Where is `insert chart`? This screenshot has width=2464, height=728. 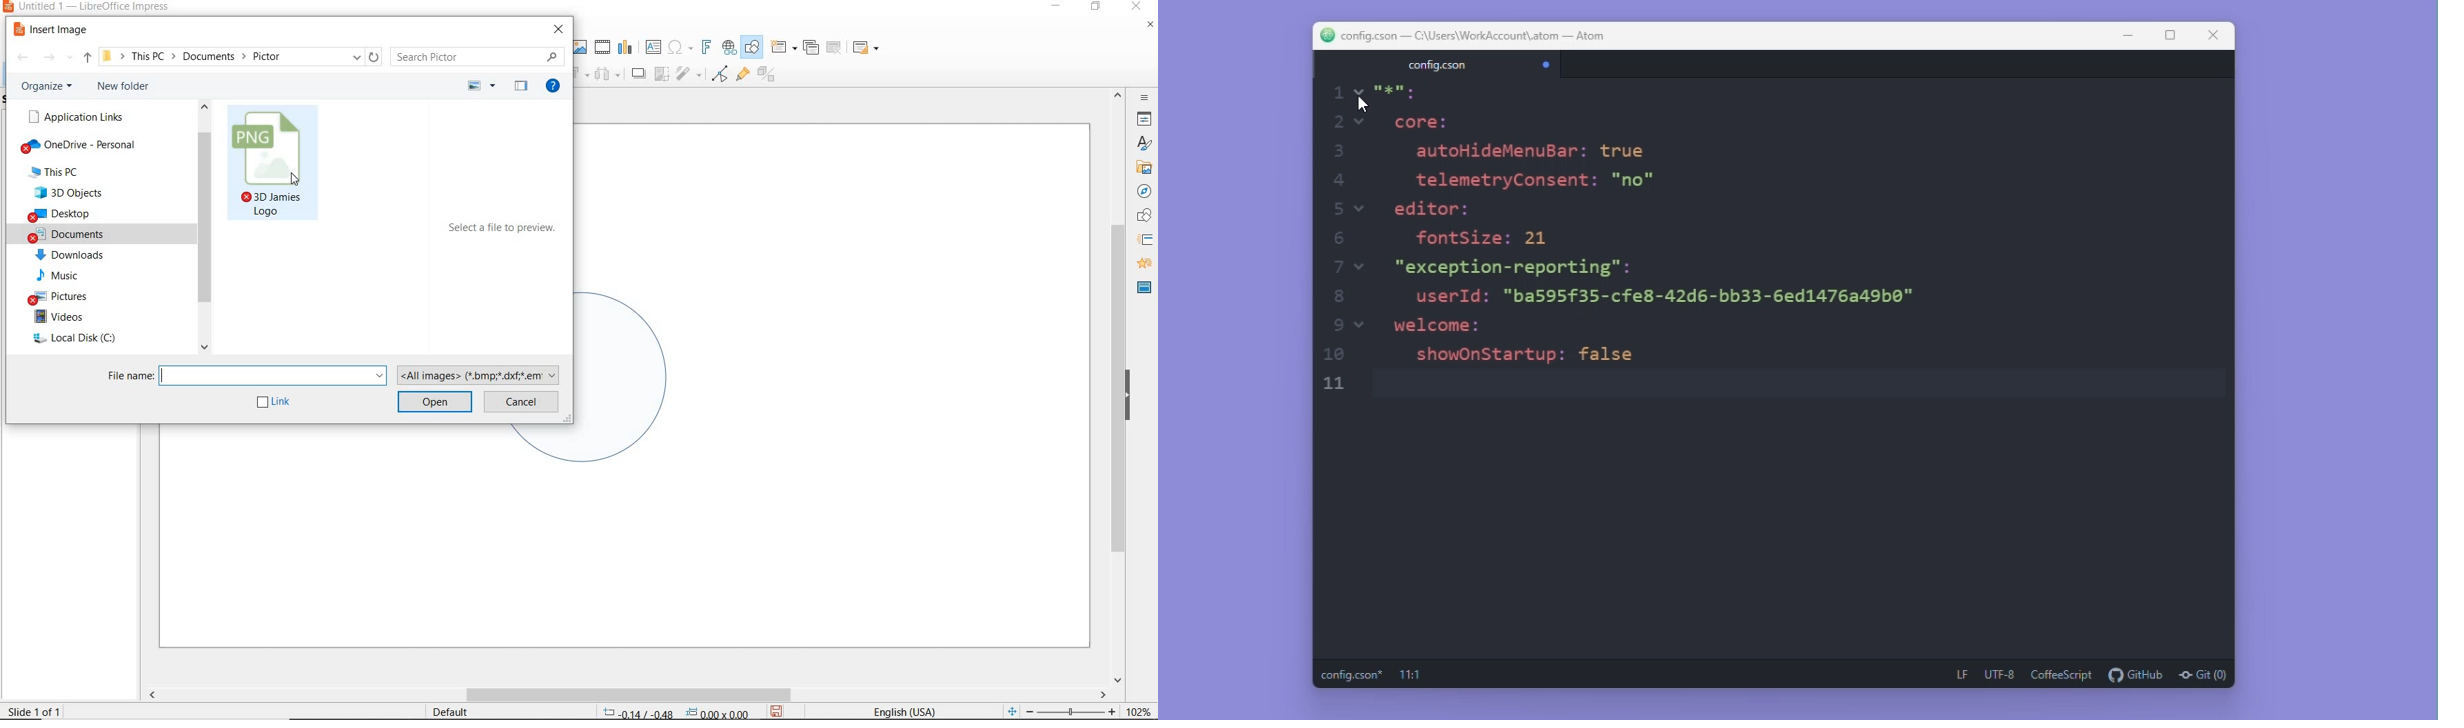
insert chart is located at coordinates (626, 48).